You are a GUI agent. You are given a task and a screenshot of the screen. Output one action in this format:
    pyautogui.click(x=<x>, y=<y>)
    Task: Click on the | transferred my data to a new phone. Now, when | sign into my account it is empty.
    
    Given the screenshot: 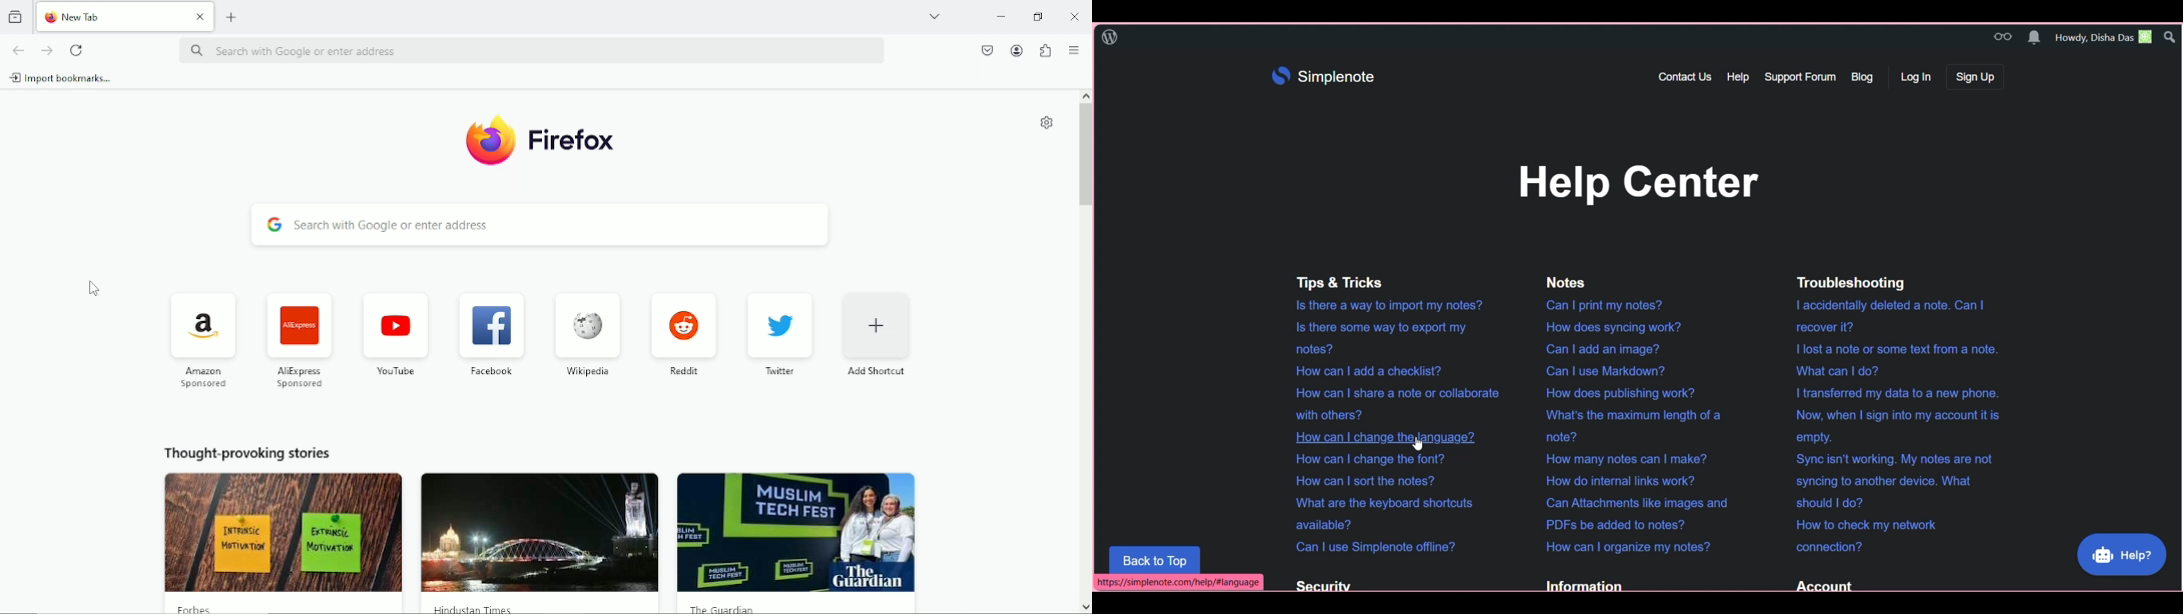 What is the action you would take?
    pyautogui.click(x=1893, y=415)
    